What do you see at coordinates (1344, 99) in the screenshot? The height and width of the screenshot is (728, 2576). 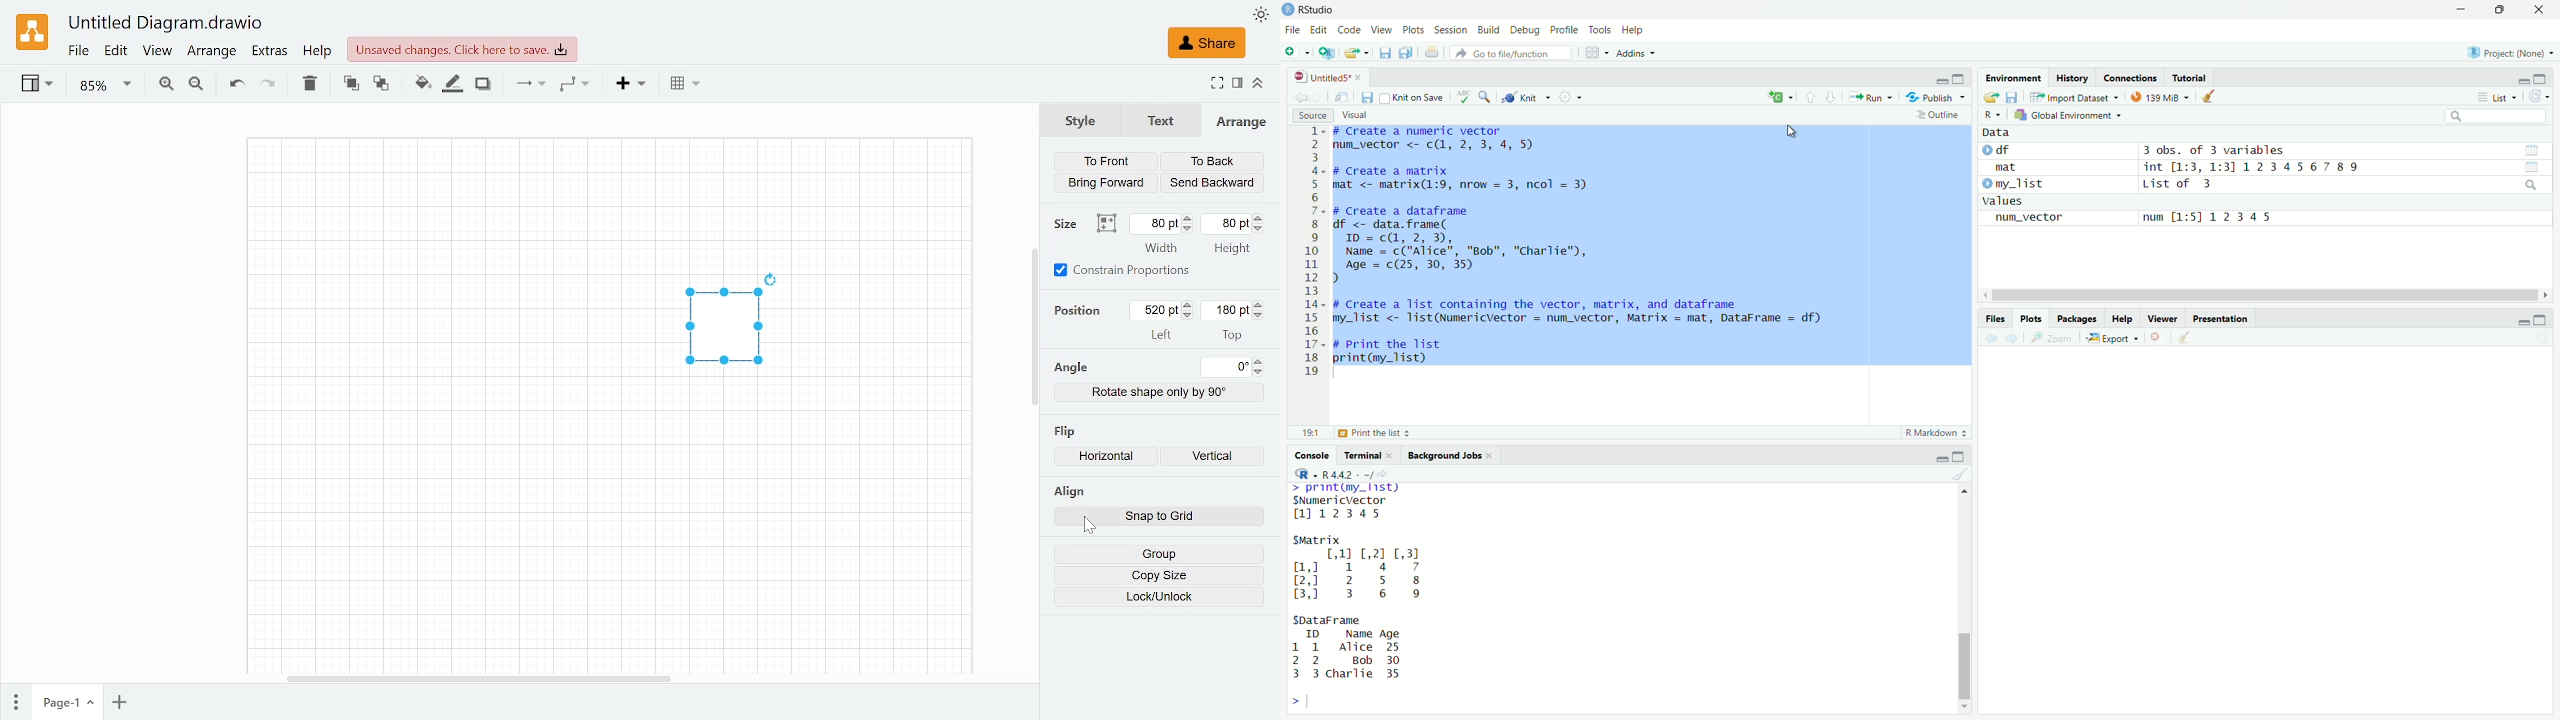 I see `move` at bounding box center [1344, 99].